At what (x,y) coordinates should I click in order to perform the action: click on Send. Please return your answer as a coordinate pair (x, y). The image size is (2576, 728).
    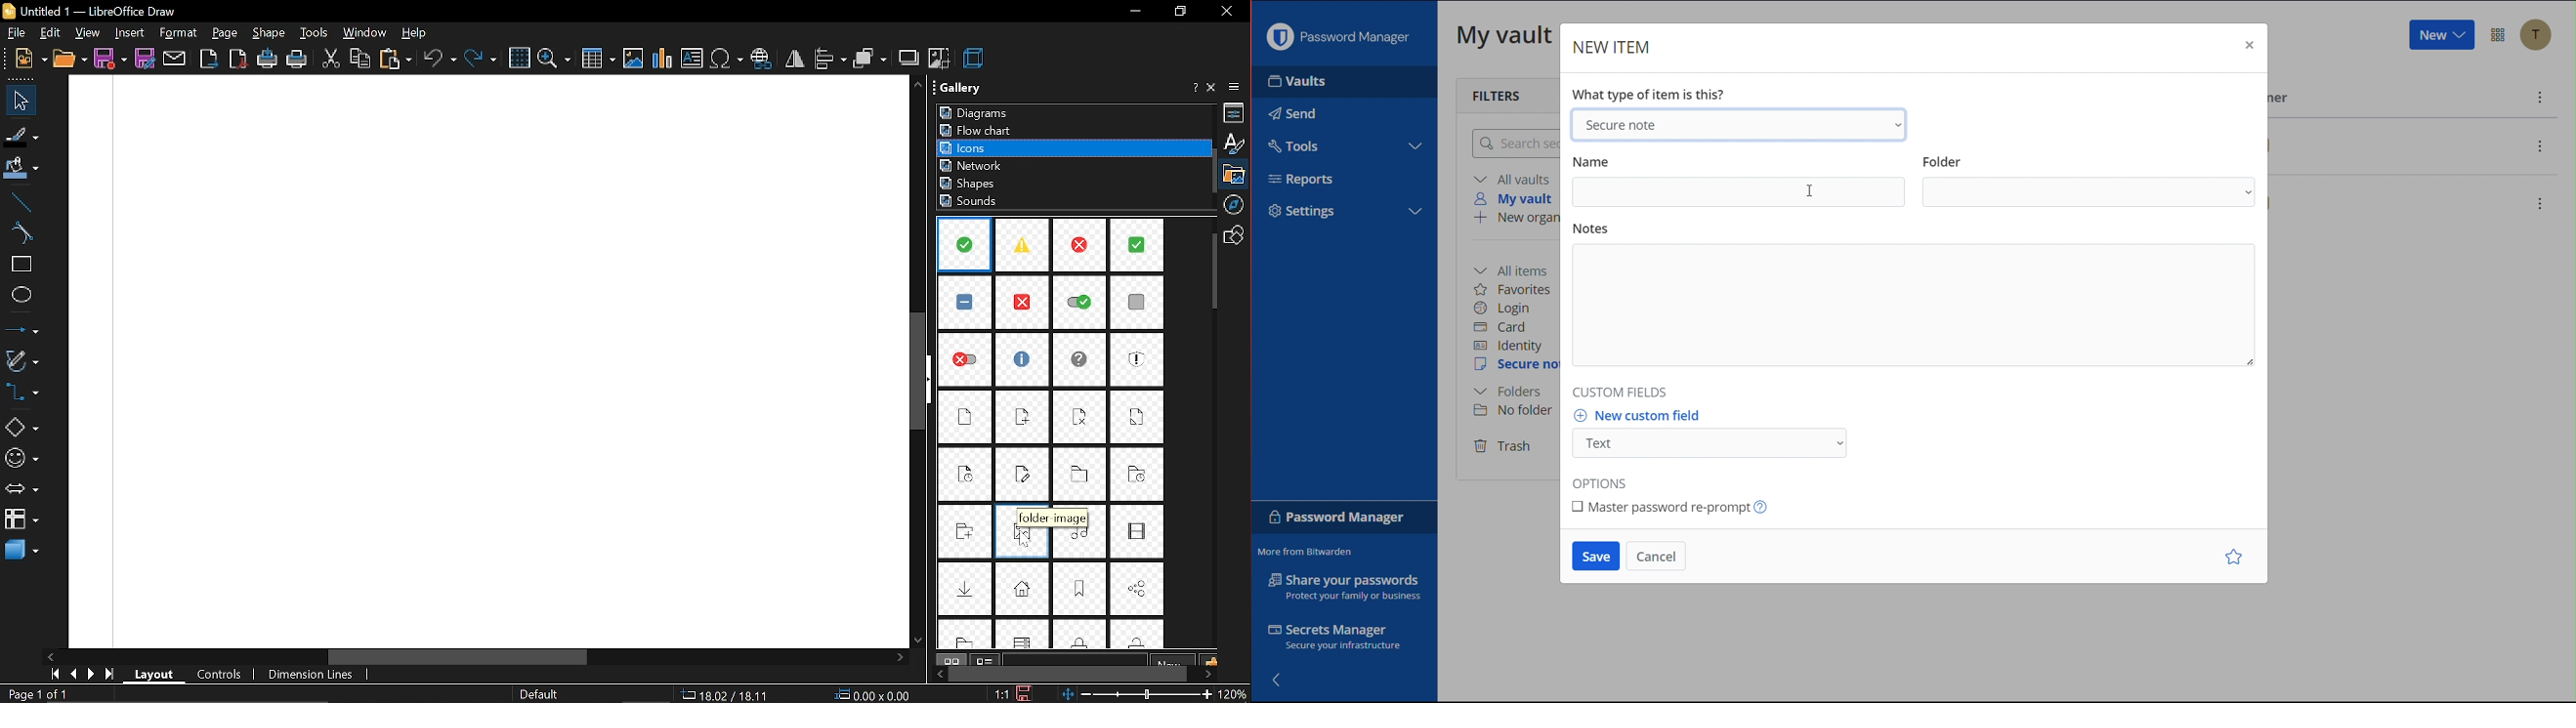
    Looking at the image, I should click on (1292, 113).